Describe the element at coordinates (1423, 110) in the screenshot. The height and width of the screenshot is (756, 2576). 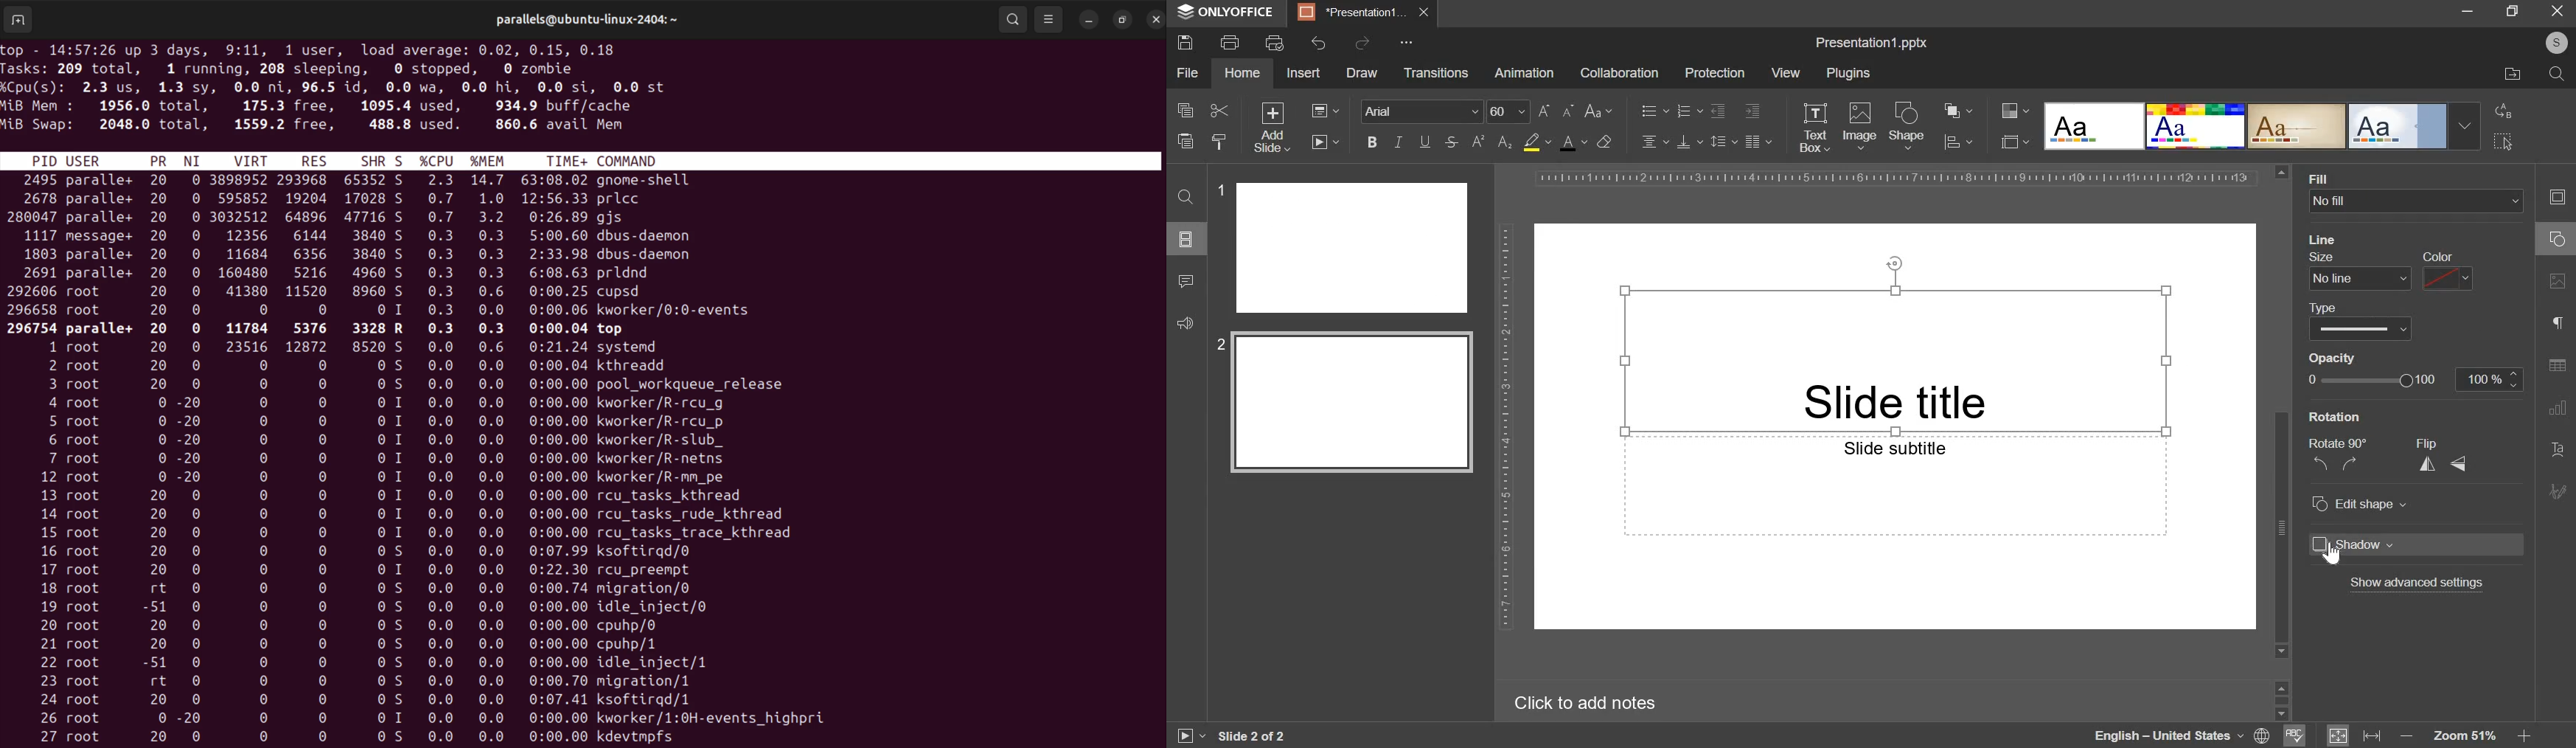
I see `font` at that location.